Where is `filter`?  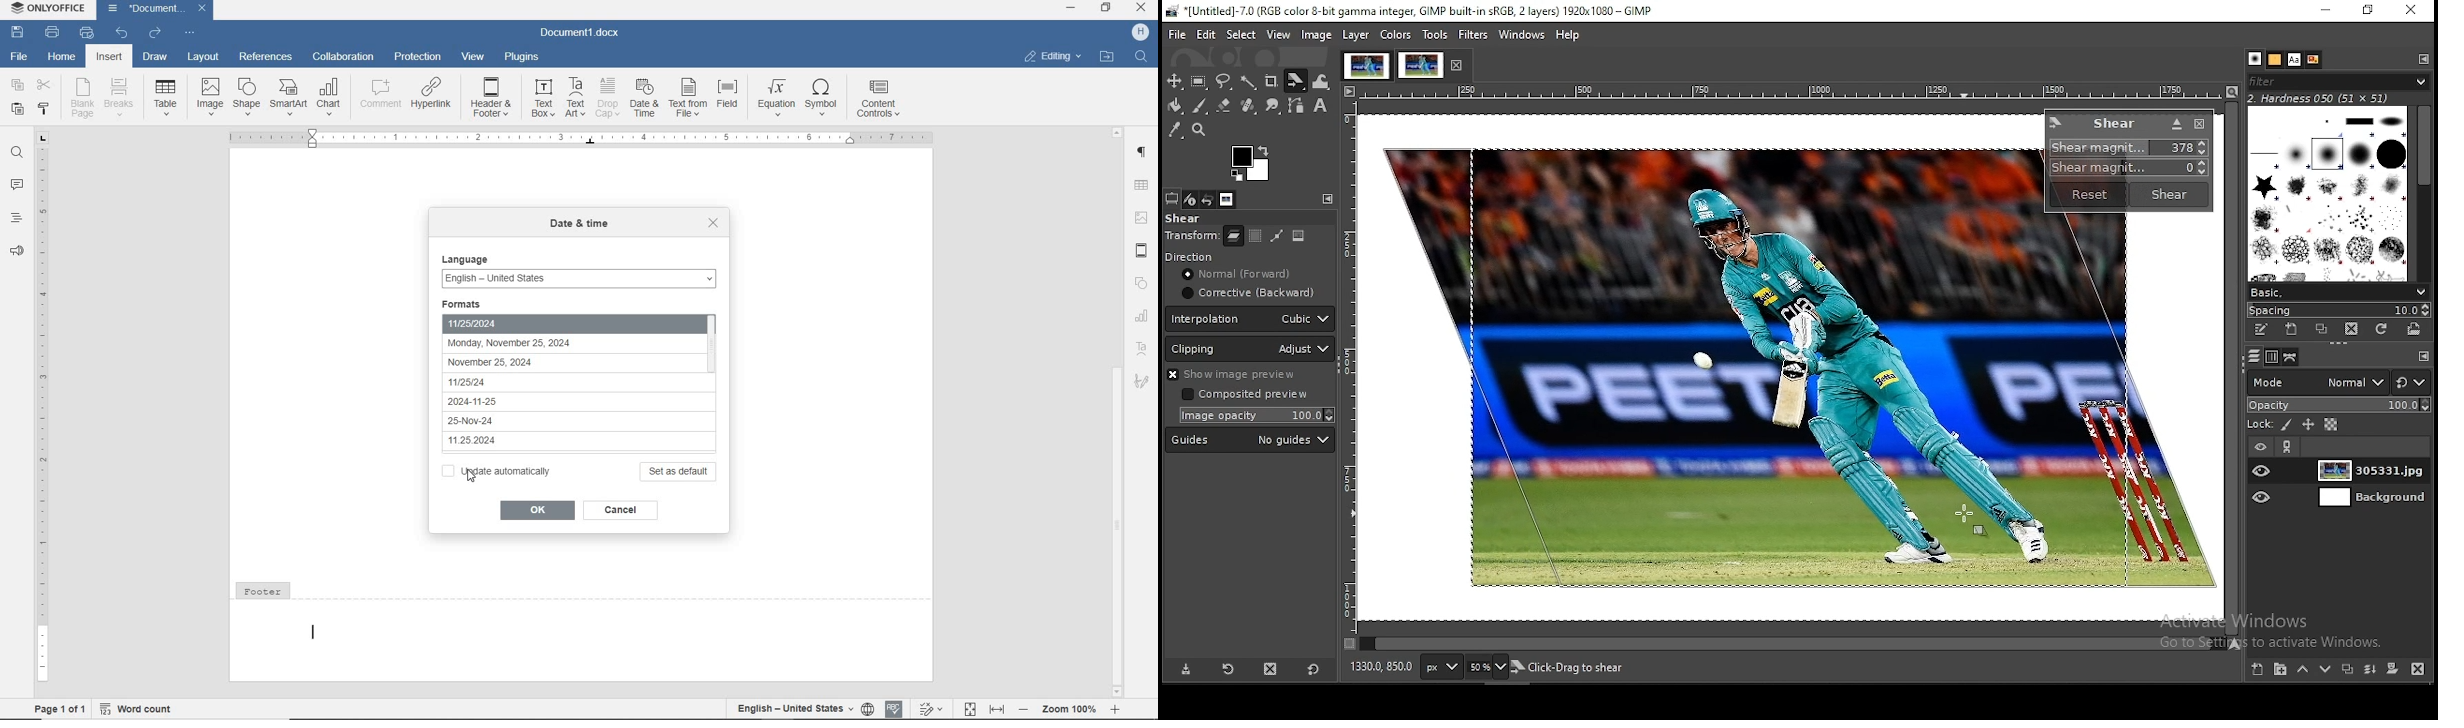 filter is located at coordinates (2339, 81).